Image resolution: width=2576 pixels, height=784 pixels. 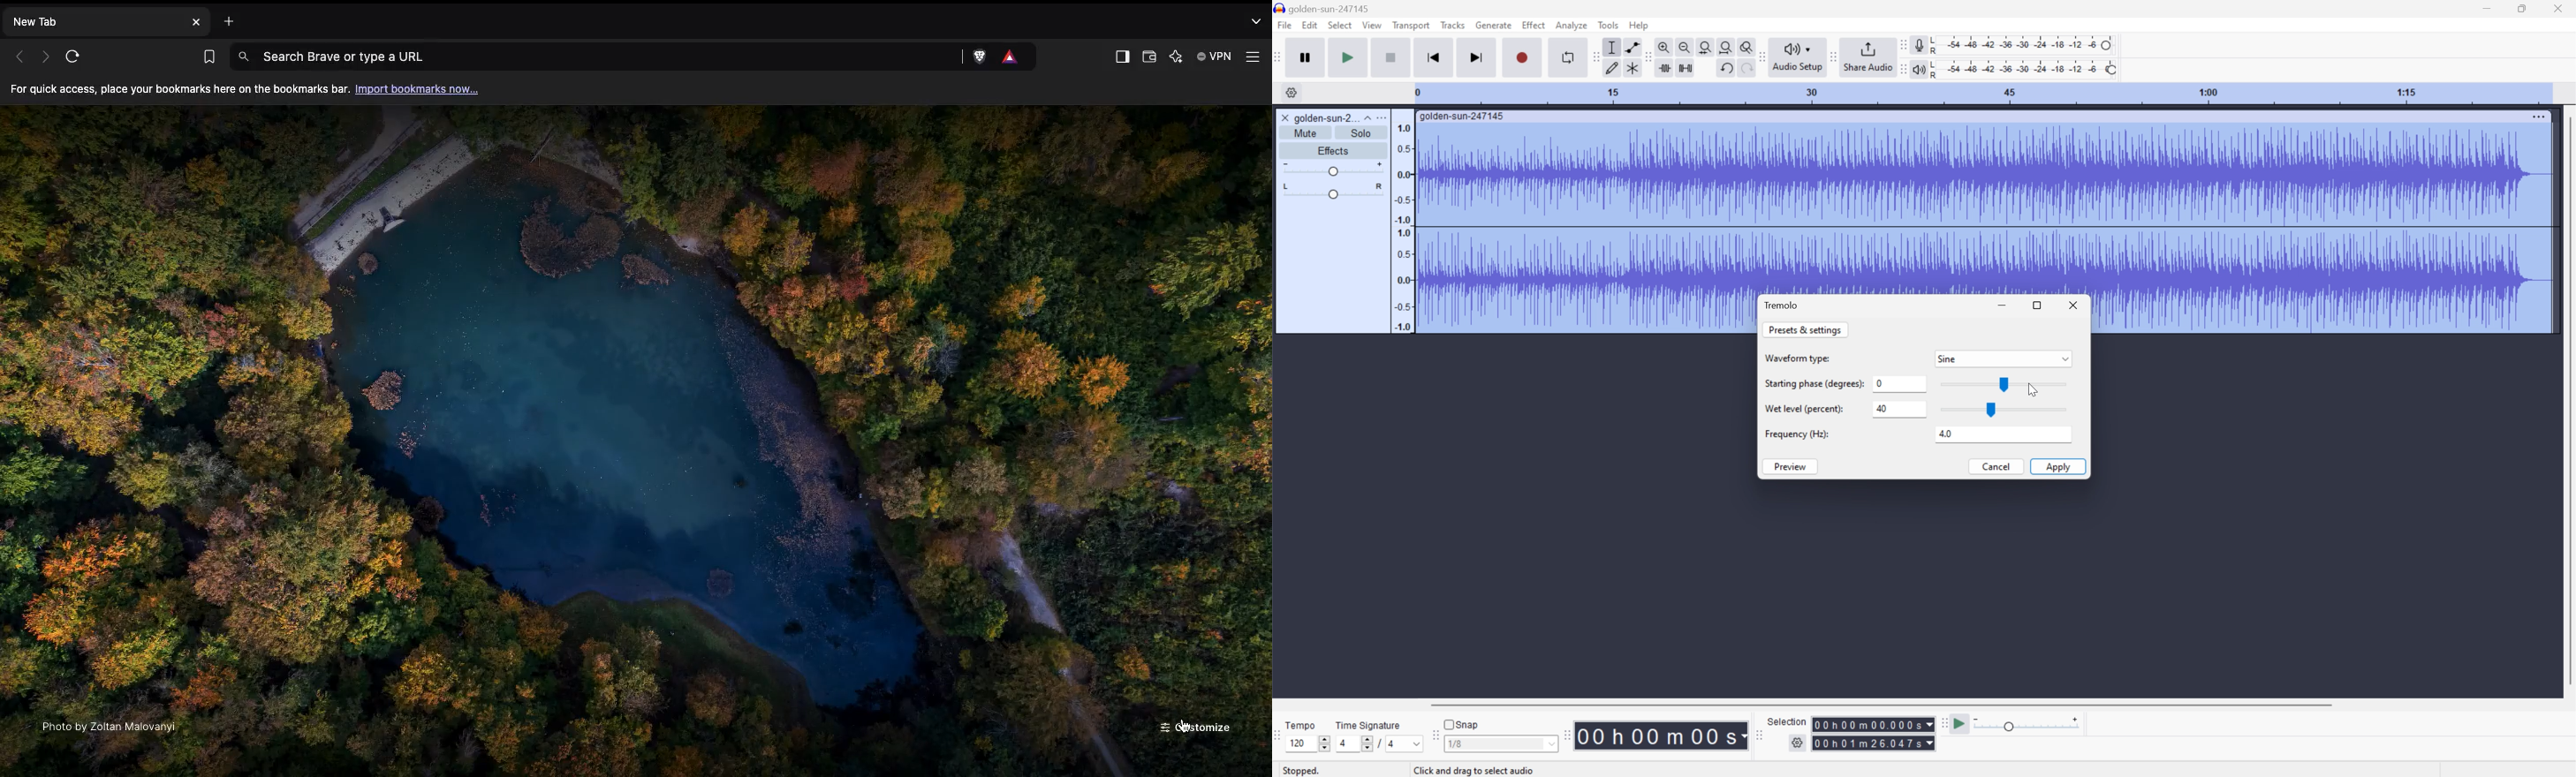 I want to click on Audio setup, so click(x=1798, y=58).